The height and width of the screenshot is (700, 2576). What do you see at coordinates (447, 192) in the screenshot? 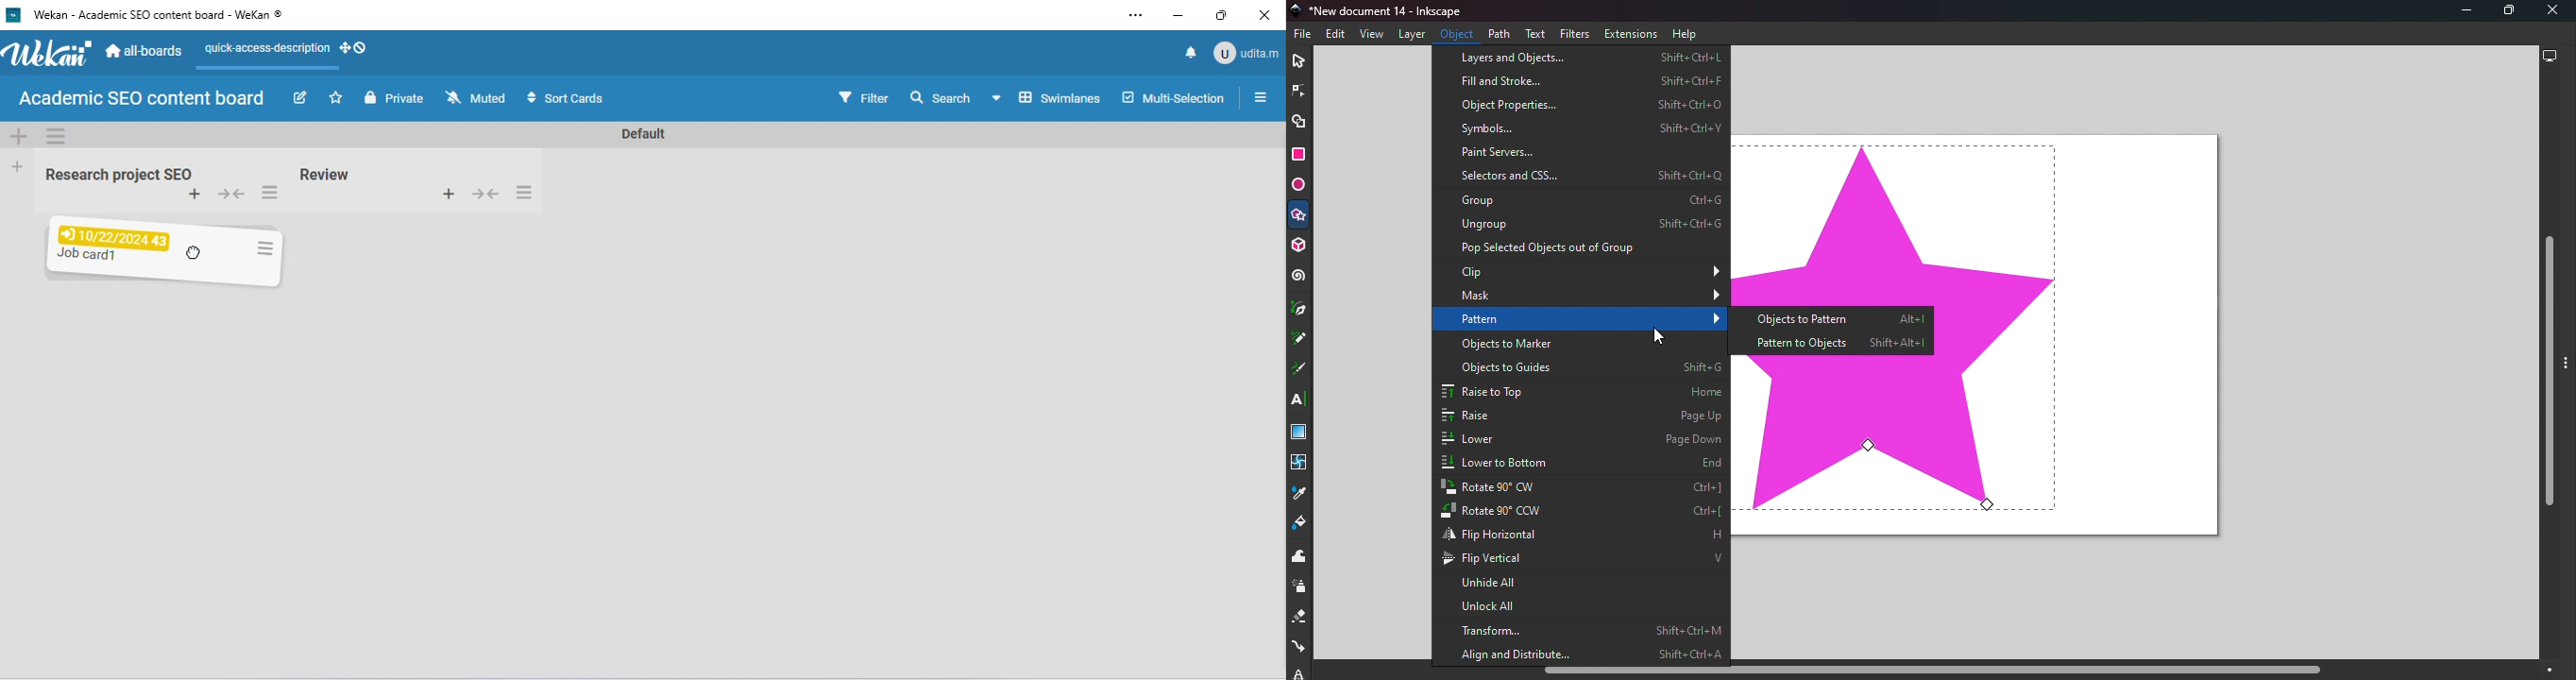
I see `add card to top of list` at bounding box center [447, 192].